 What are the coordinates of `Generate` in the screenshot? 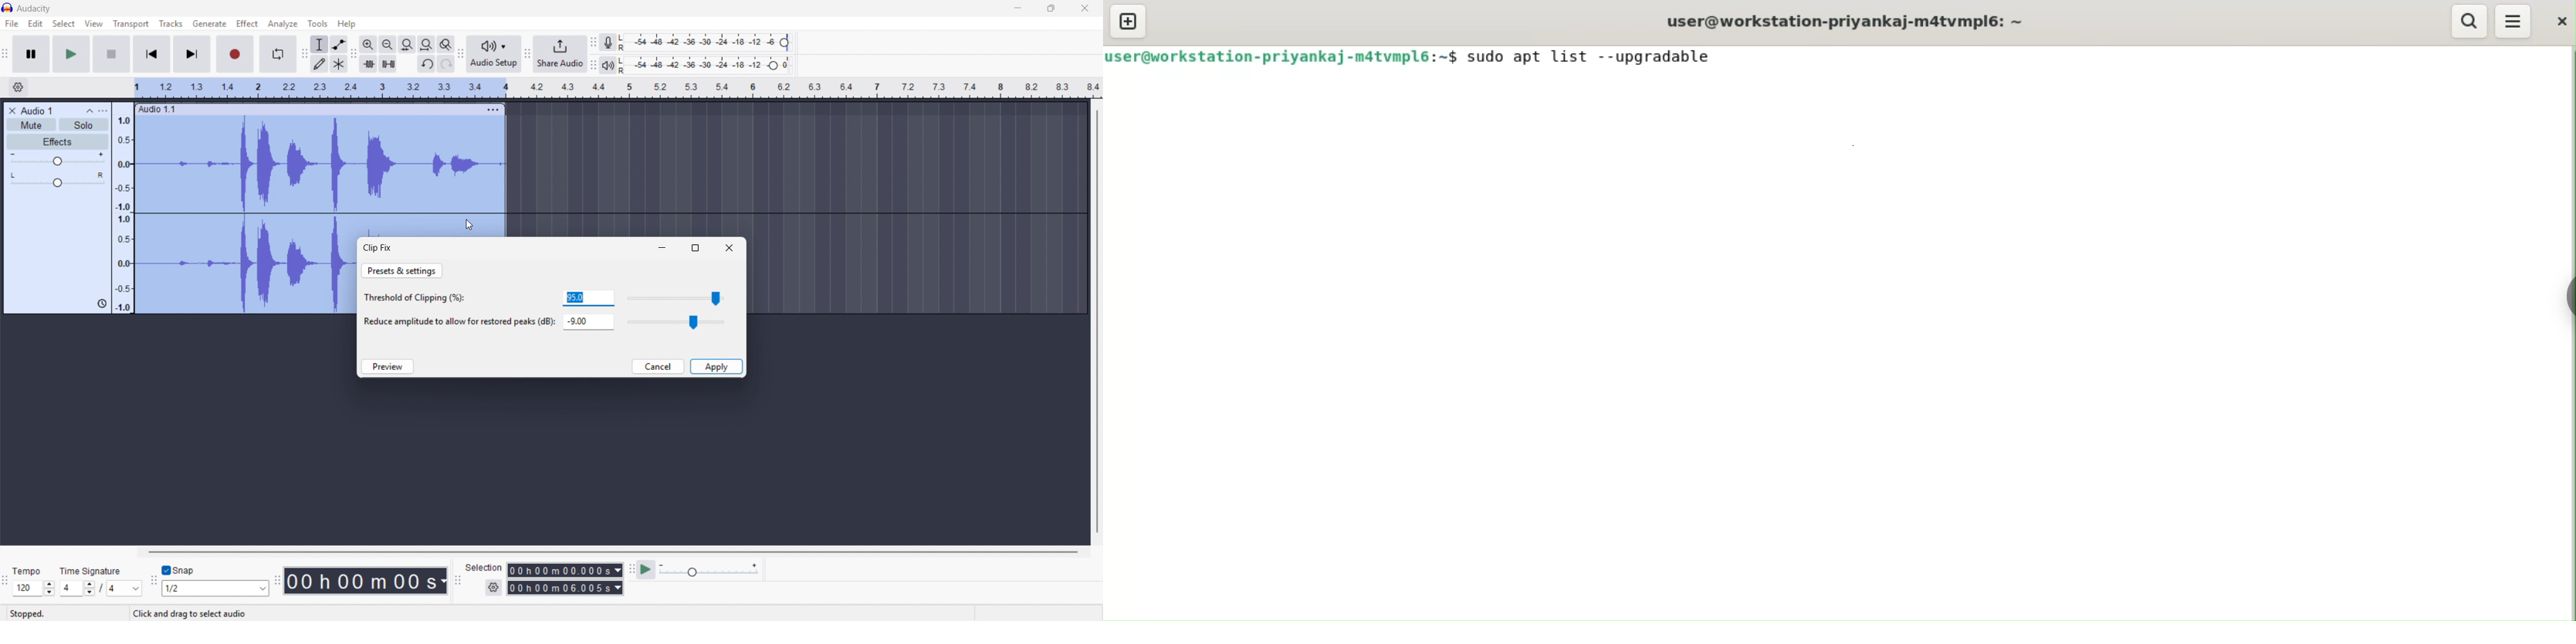 It's located at (209, 24).